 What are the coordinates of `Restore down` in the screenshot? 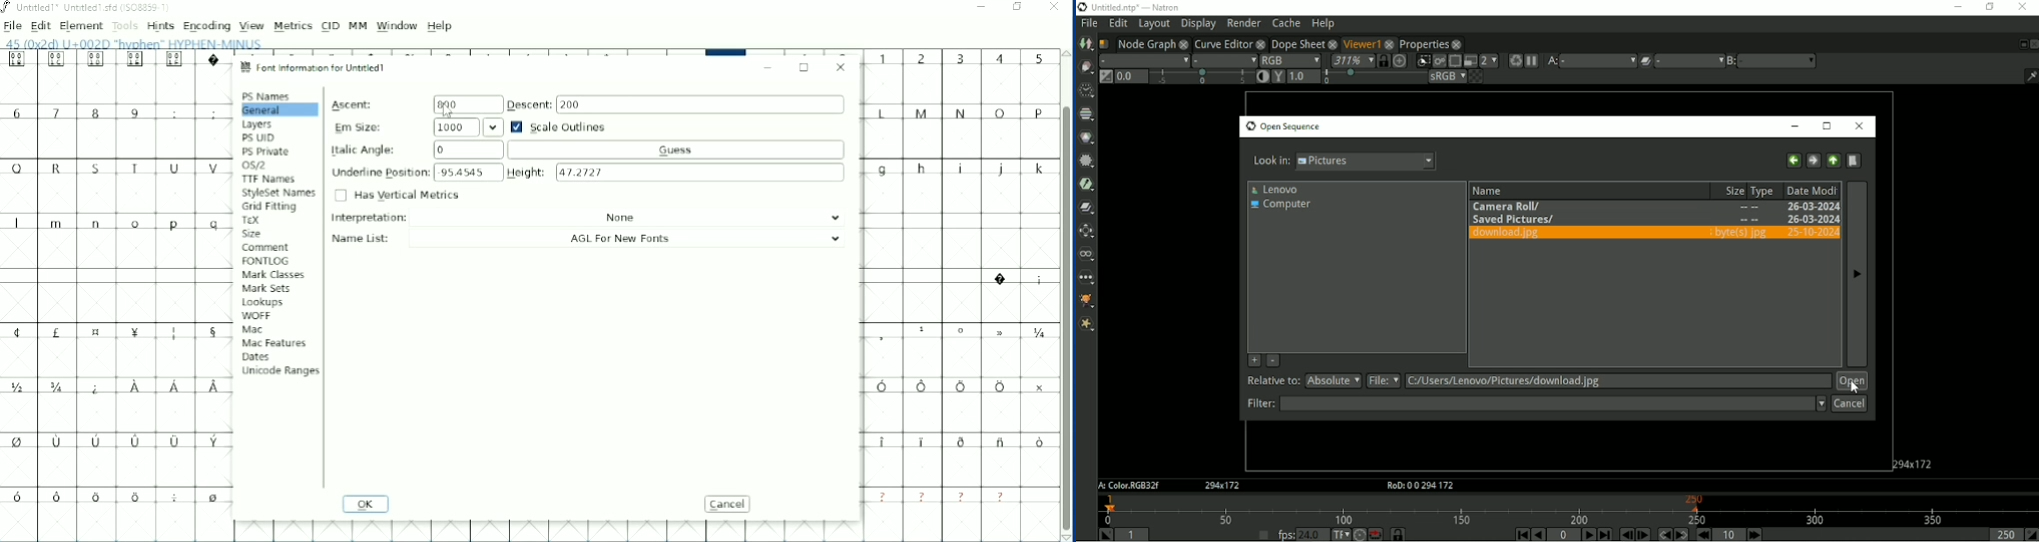 It's located at (1019, 7).